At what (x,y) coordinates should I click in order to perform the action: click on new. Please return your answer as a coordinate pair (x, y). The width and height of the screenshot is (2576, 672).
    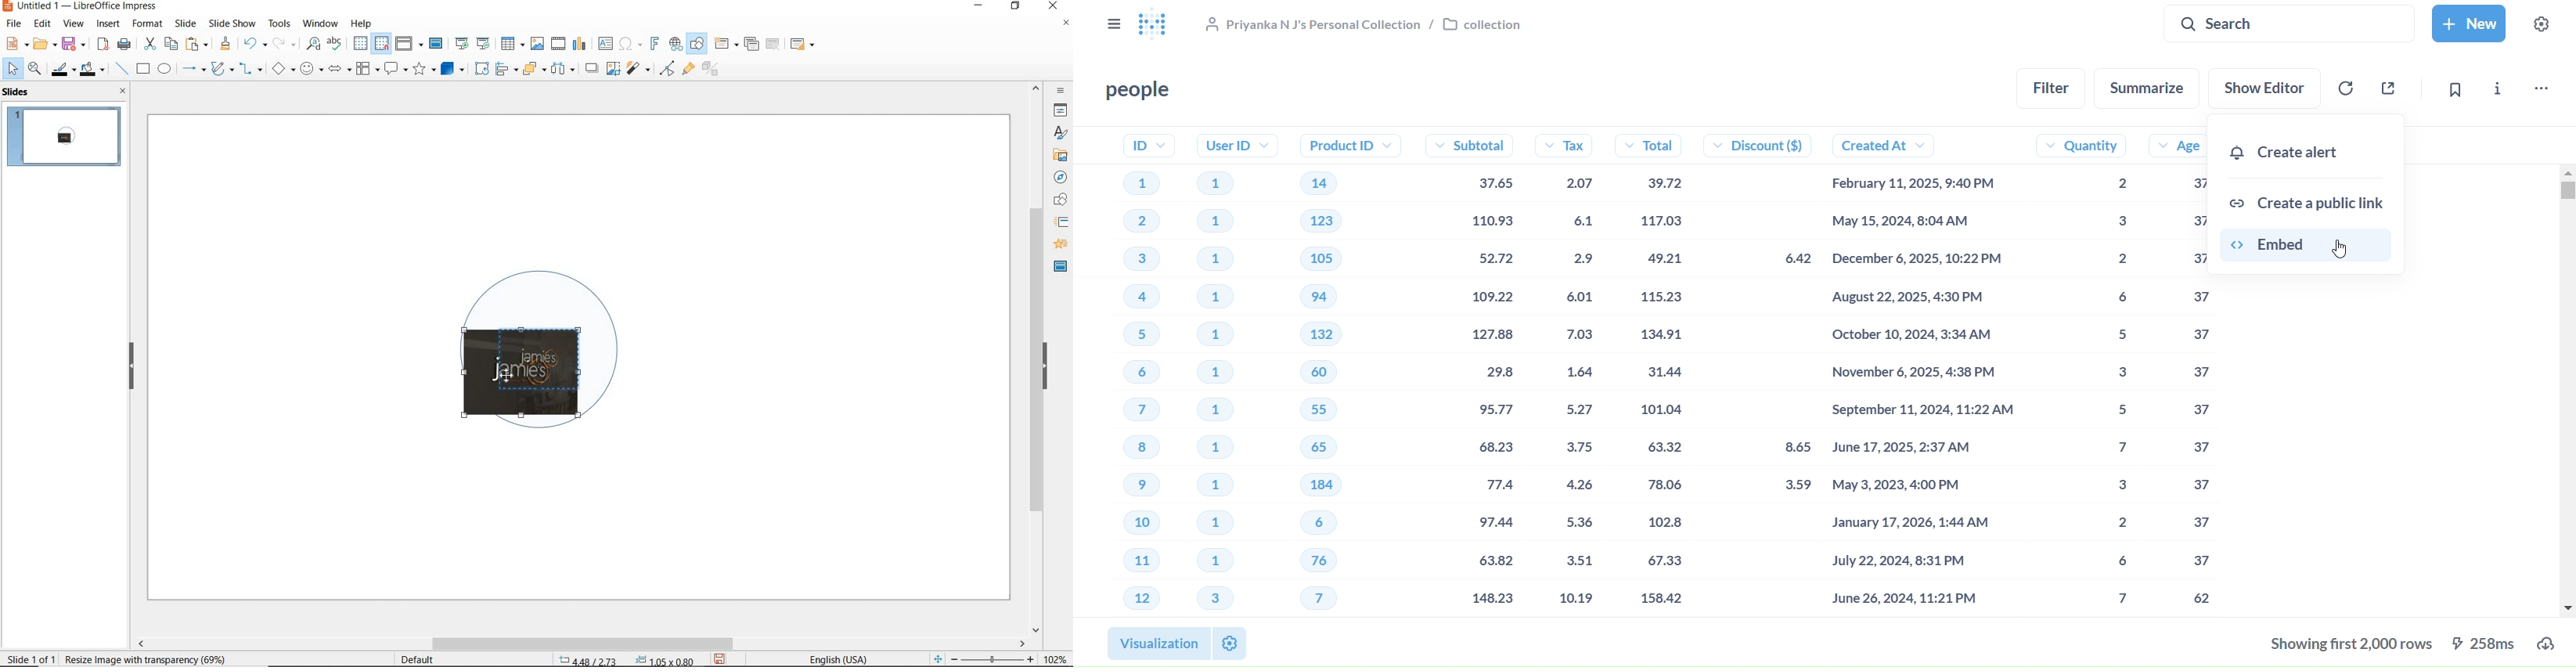
    Looking at the image, I should click on (15, 43).